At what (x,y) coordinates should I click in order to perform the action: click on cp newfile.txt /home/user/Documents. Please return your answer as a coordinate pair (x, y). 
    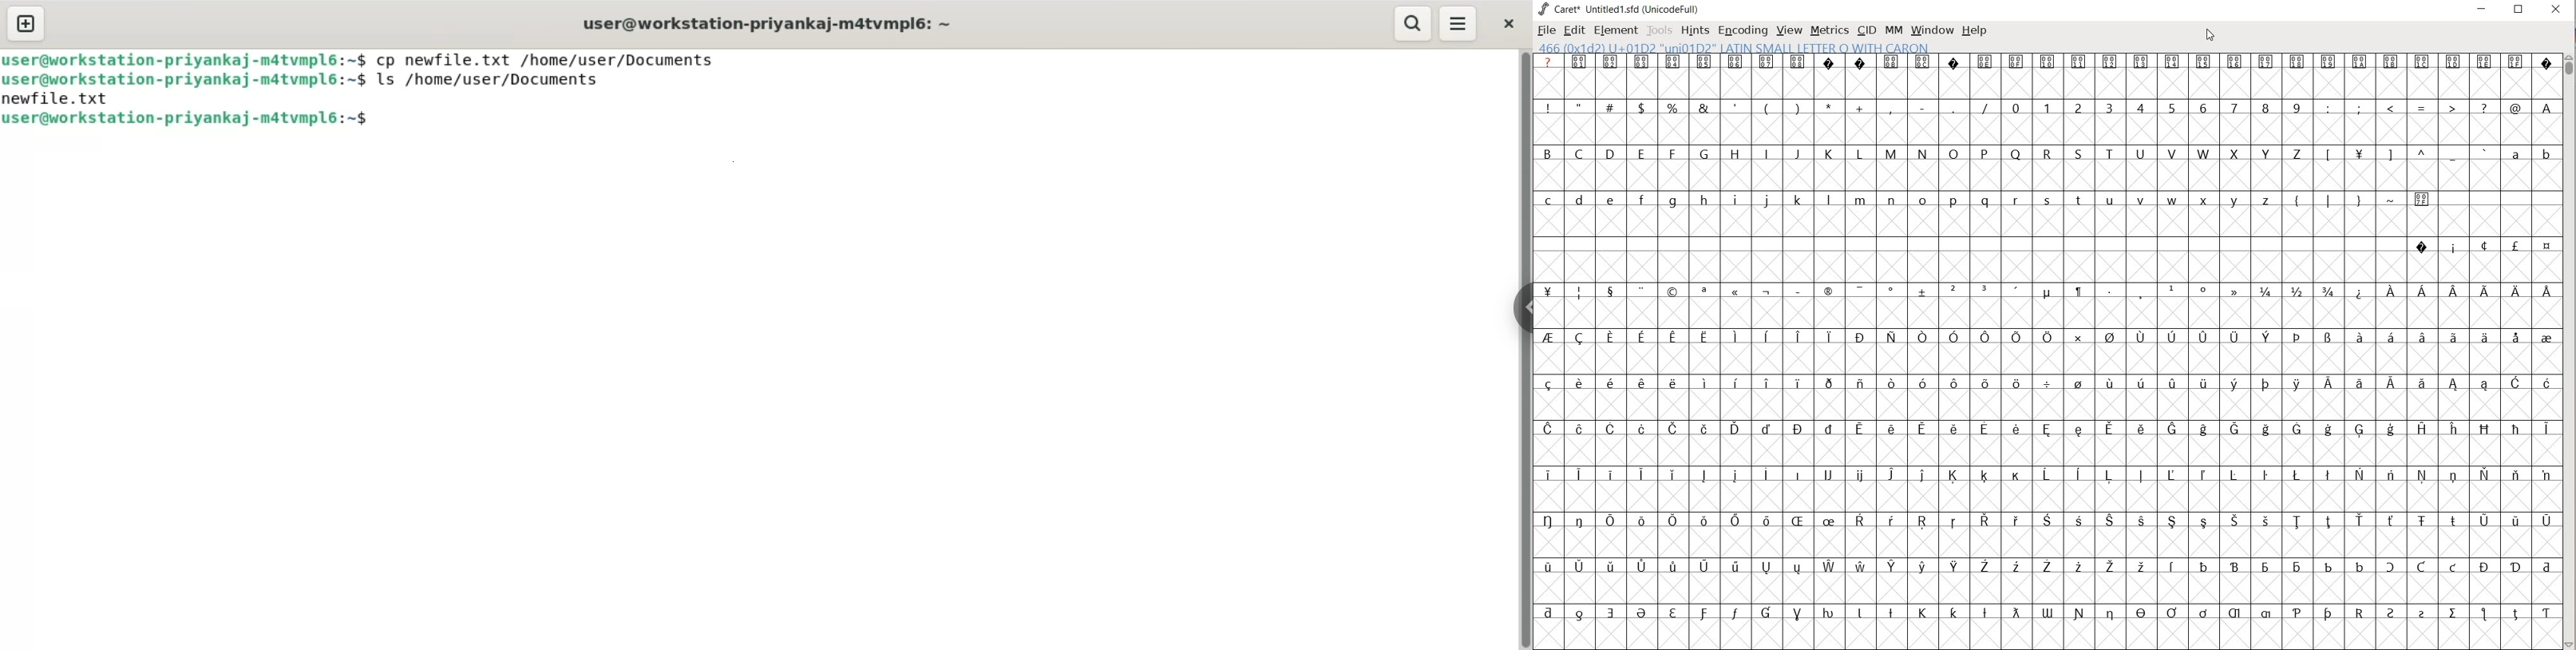
    Looking at the image, I should click on (547, 57).